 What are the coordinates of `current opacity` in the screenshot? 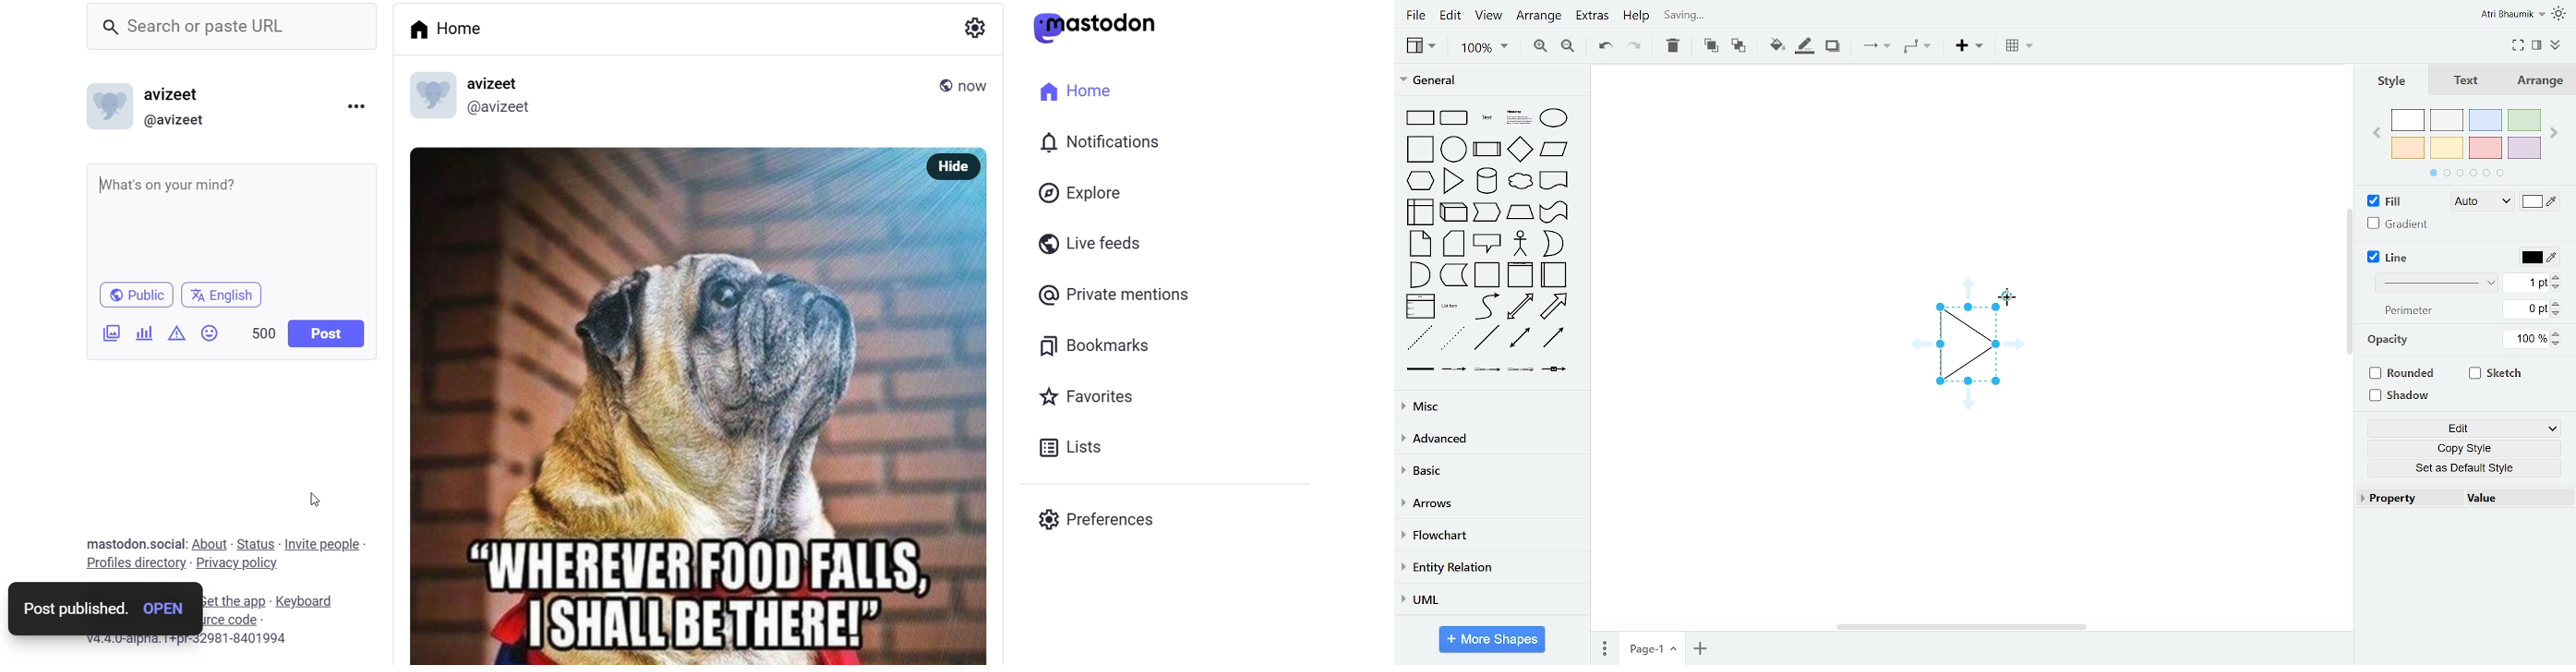 It's located at (2523, 340).